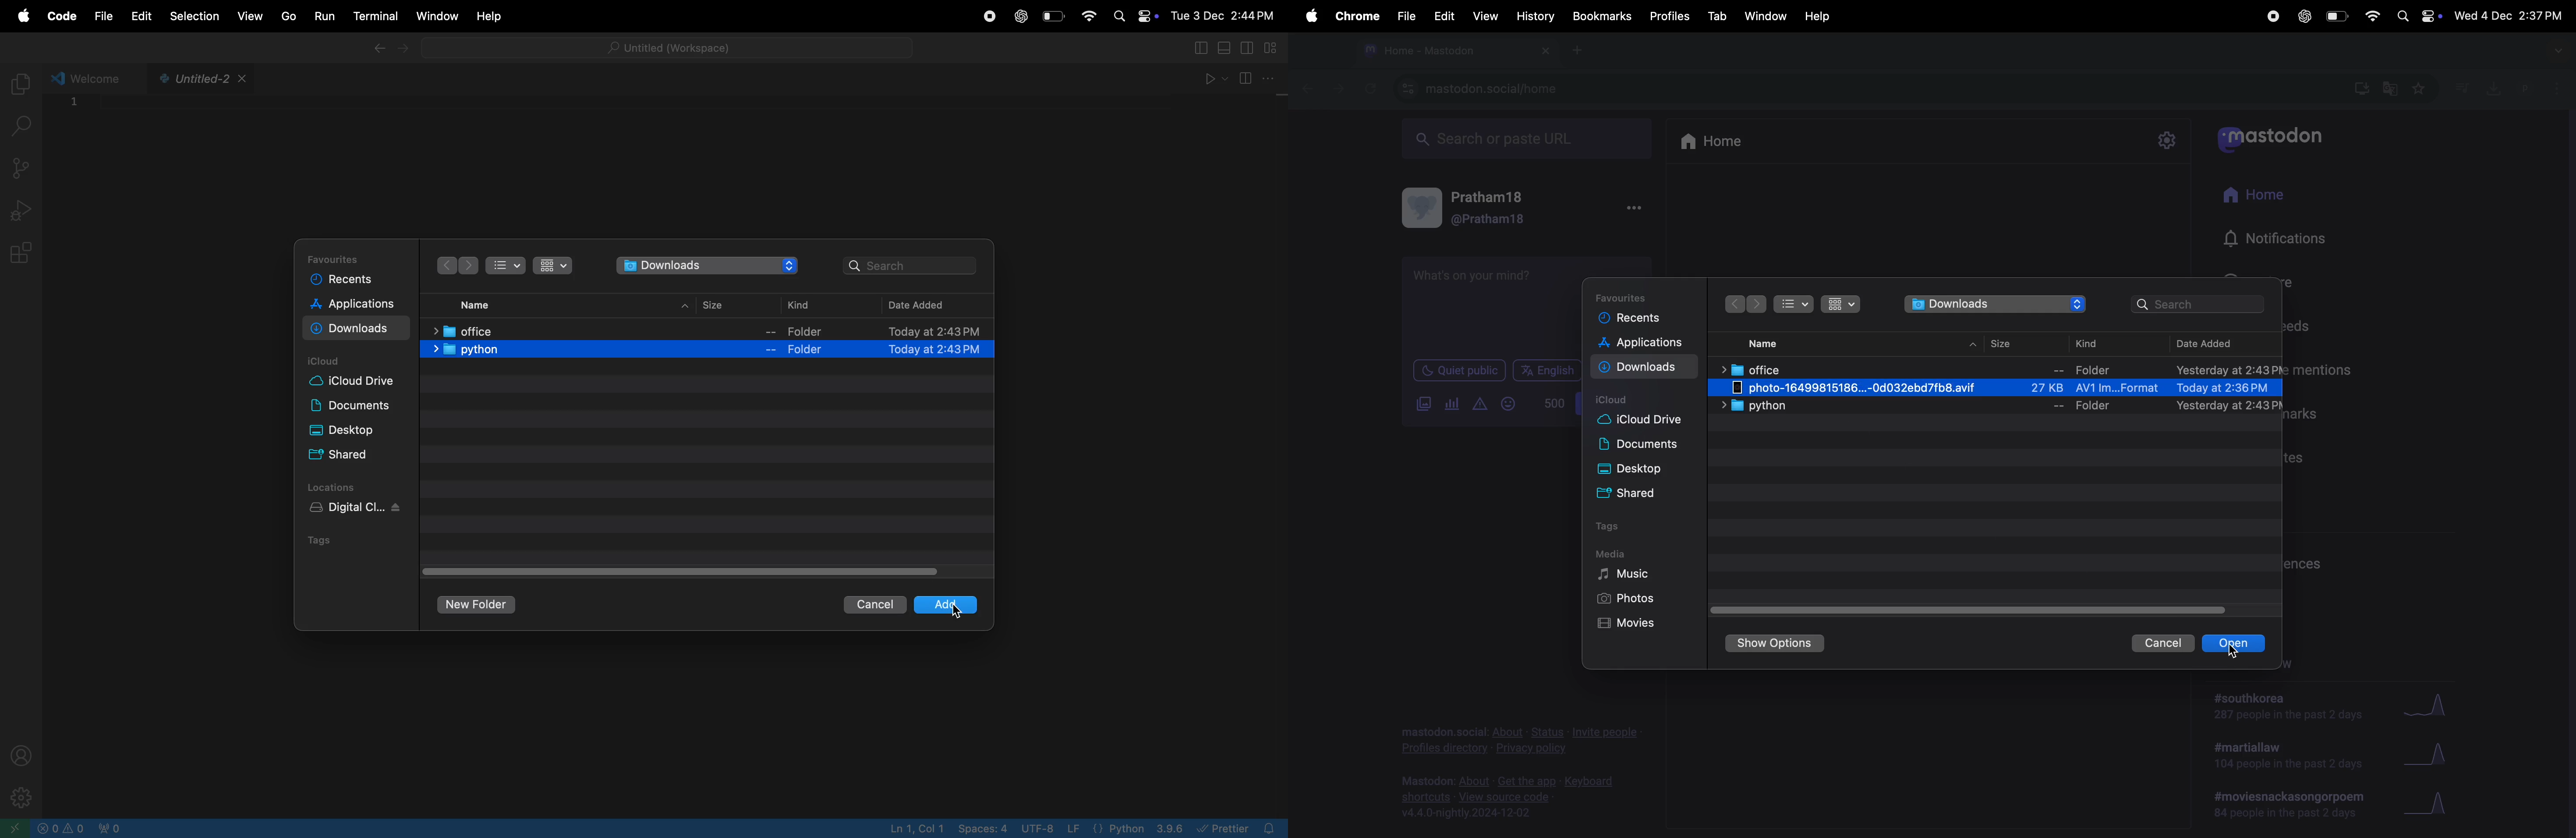 This screenshot has width=2576, height=840. What do you see at coordinates (1483, 89) in the screenshot?
I see `mastodon url` at bounding box center [1483, 89].